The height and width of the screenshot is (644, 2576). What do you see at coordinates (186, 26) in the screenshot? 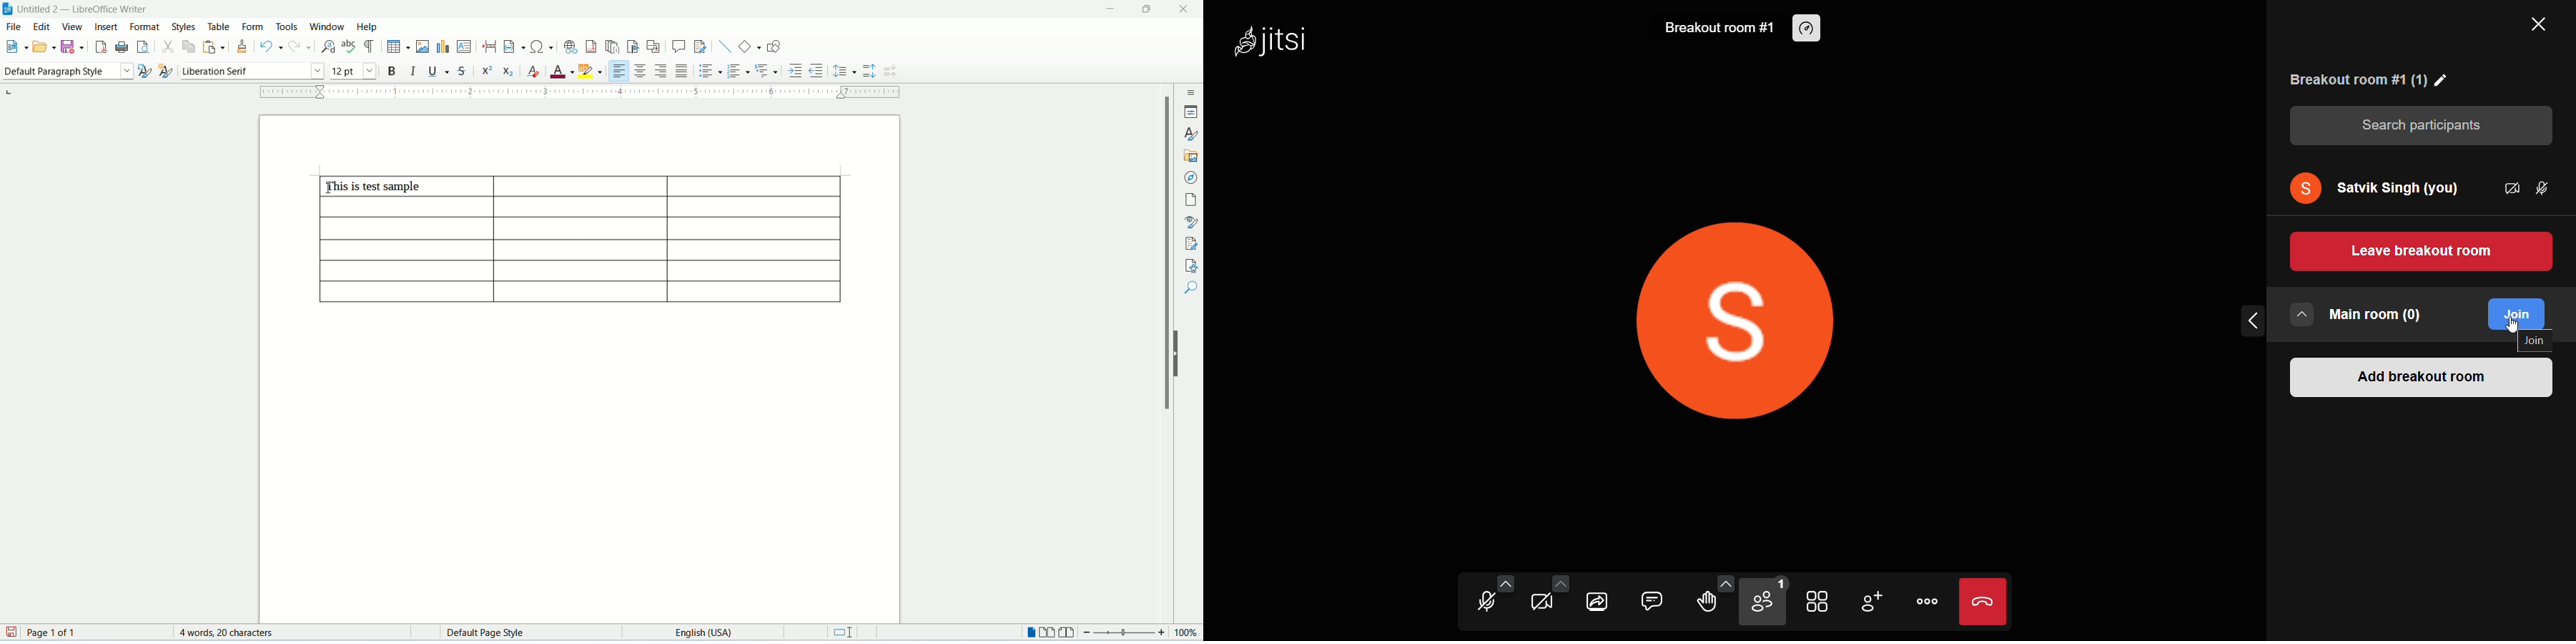
I see `styles` at bounding box center [186, 26].